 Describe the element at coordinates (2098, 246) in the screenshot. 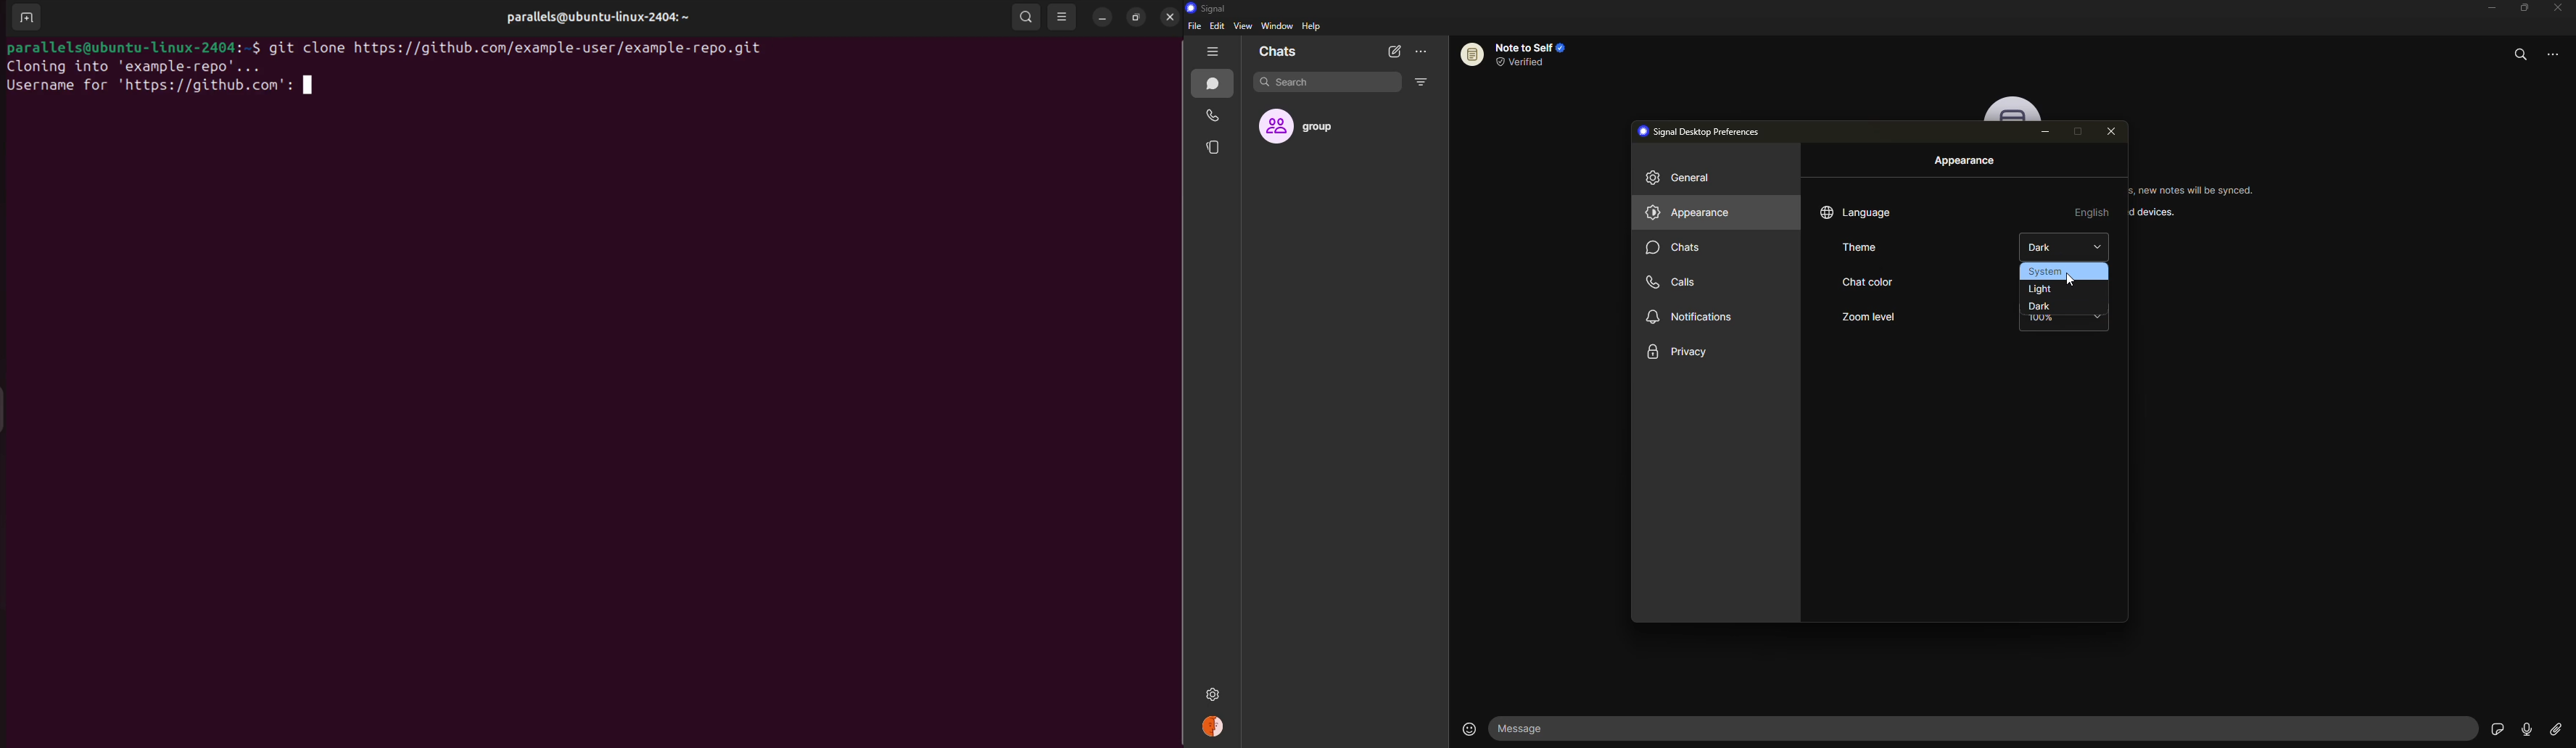

I see `drop down` at that location.